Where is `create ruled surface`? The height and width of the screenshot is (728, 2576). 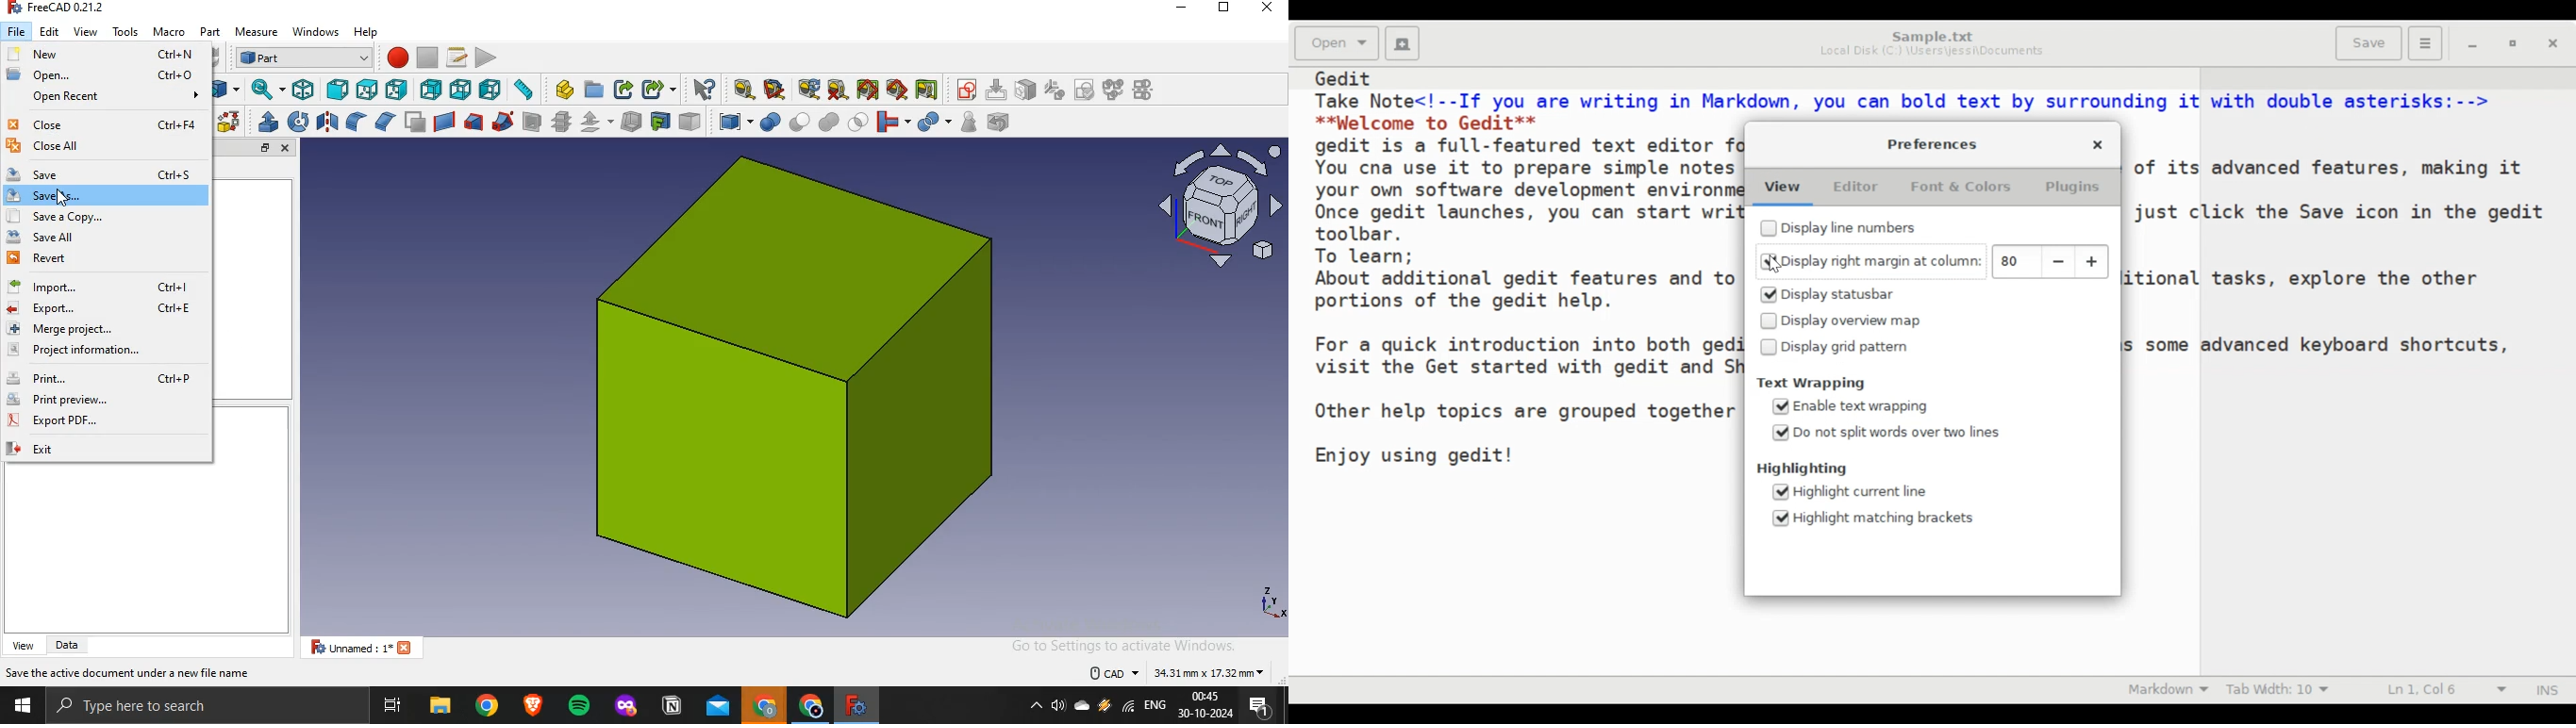
create ruled surface is located at coordinates (444, 122).